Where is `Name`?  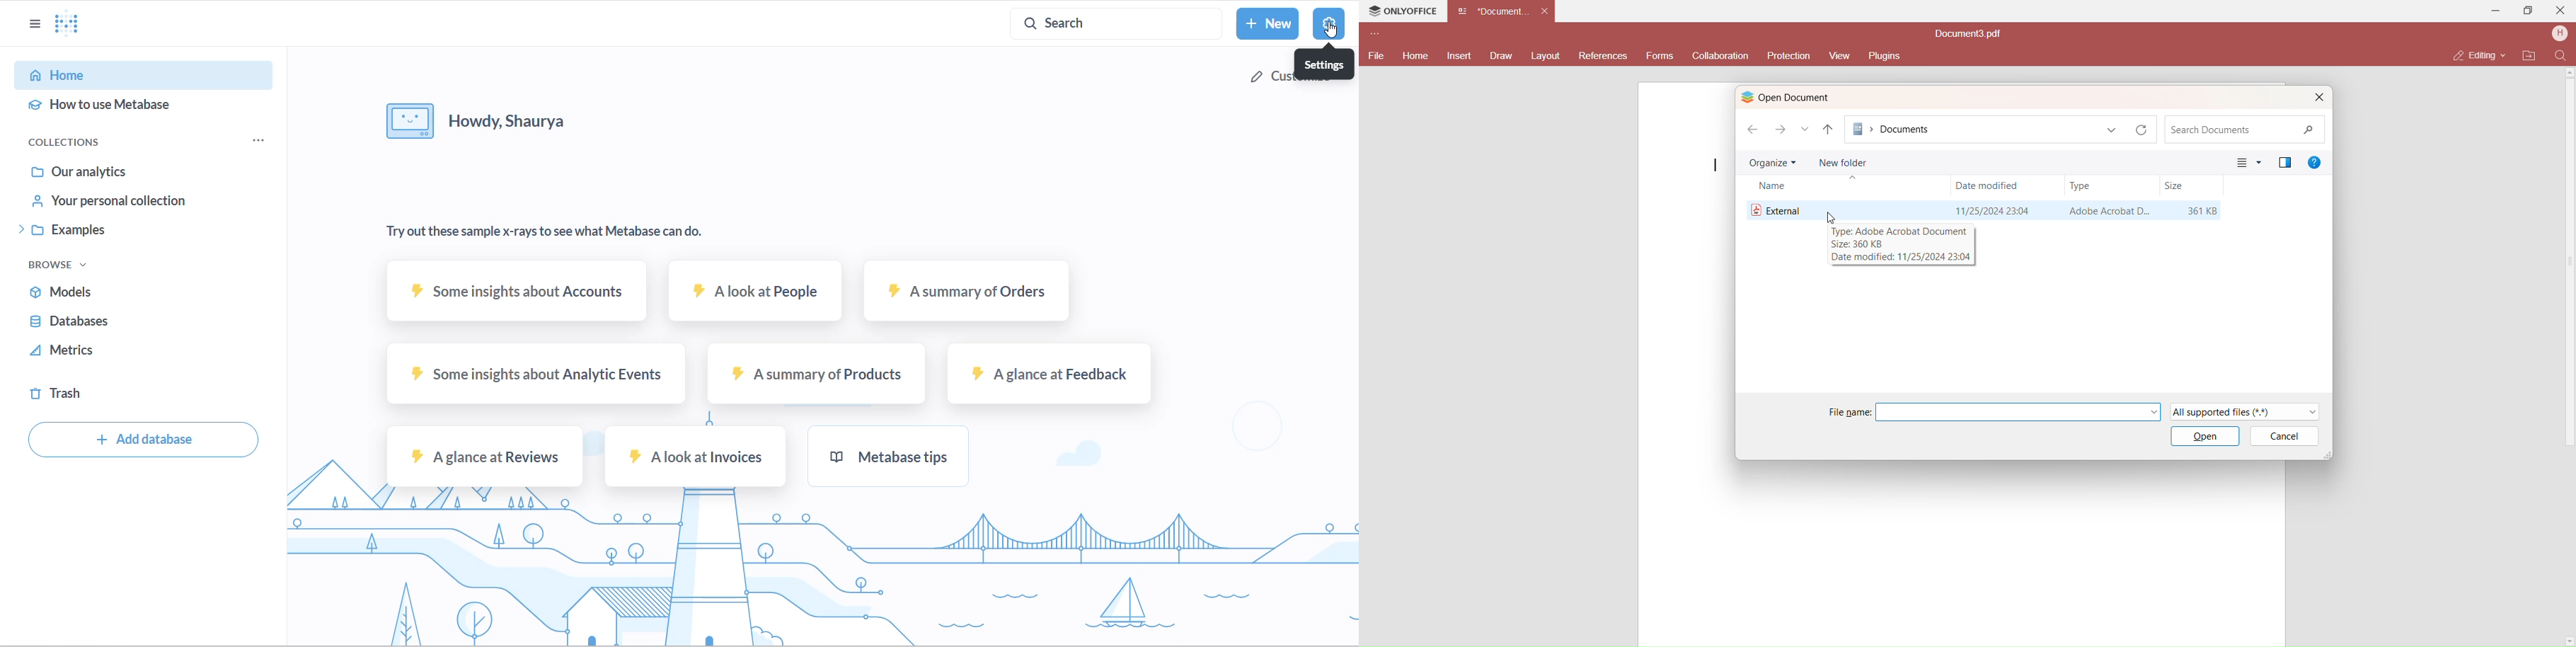 Name is located at coordinates (1777, 187).